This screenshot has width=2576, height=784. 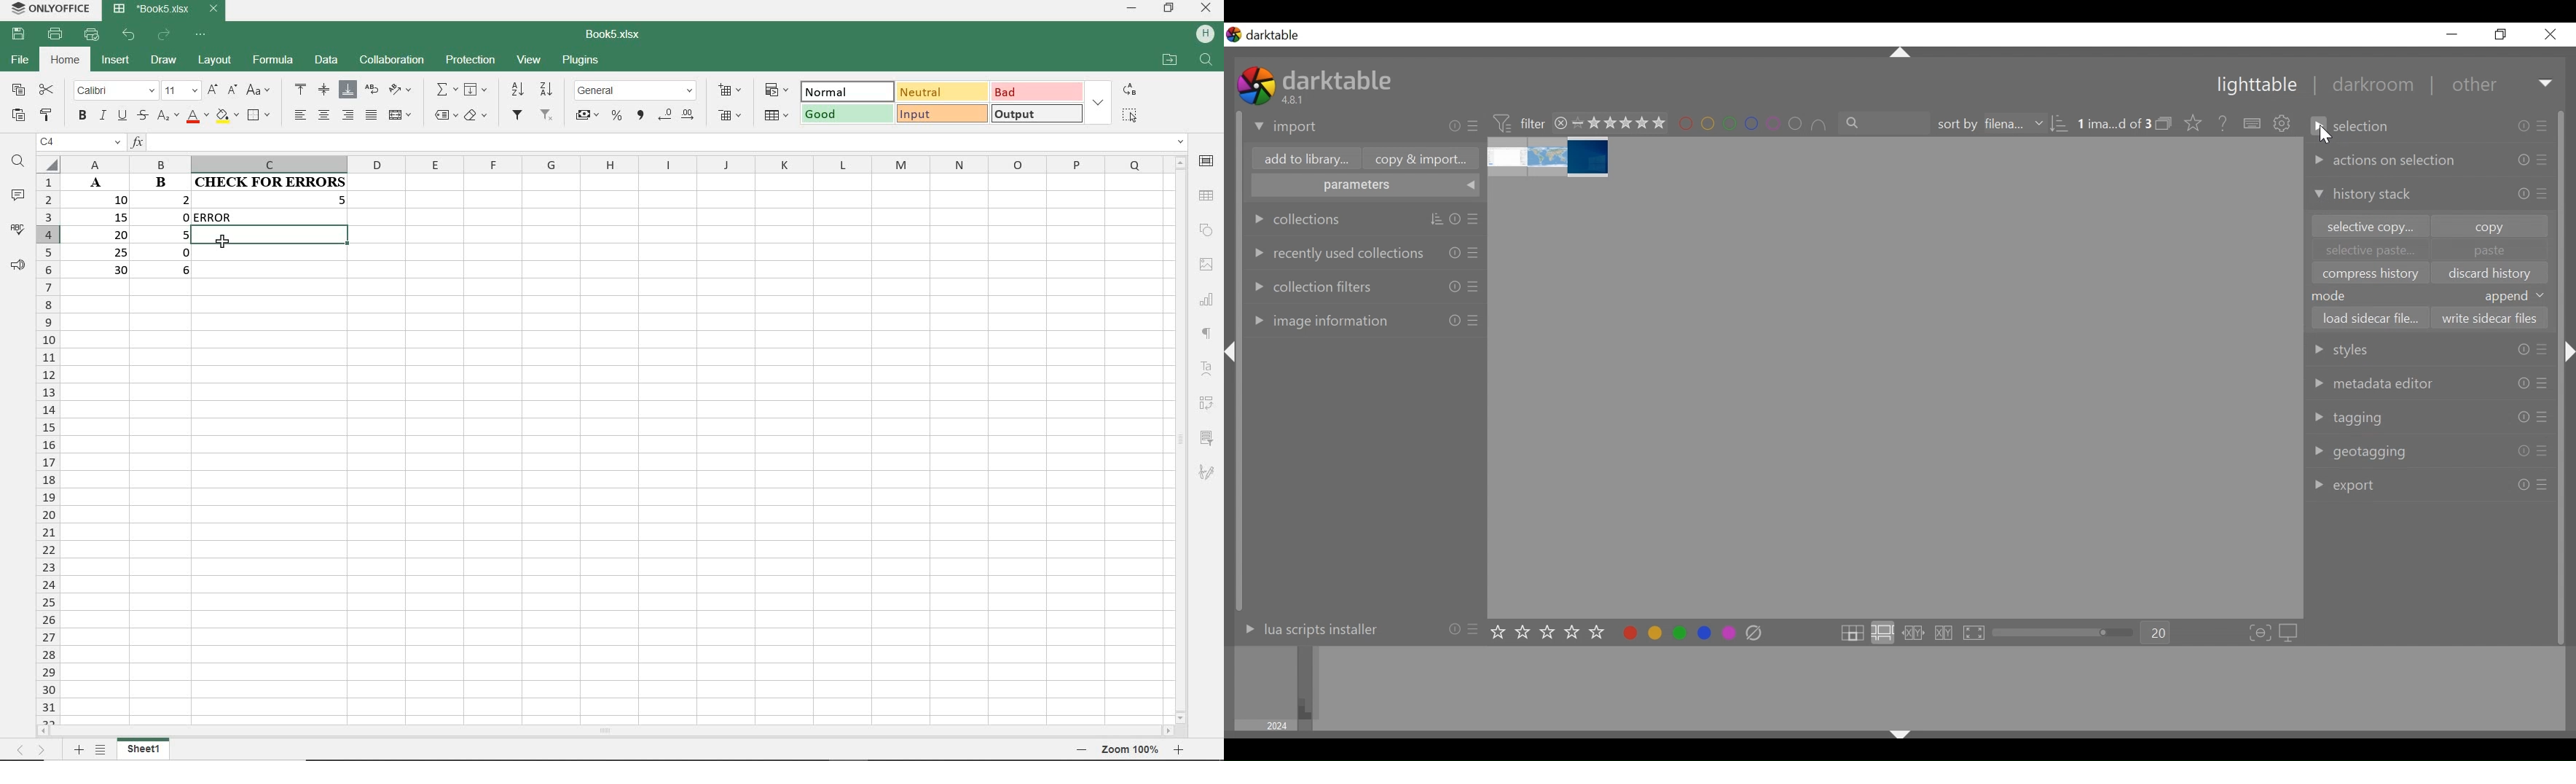 What do you see at coordinates (1207, 473) in the screenshot?
I see `` at bounding box center [1207, 473].